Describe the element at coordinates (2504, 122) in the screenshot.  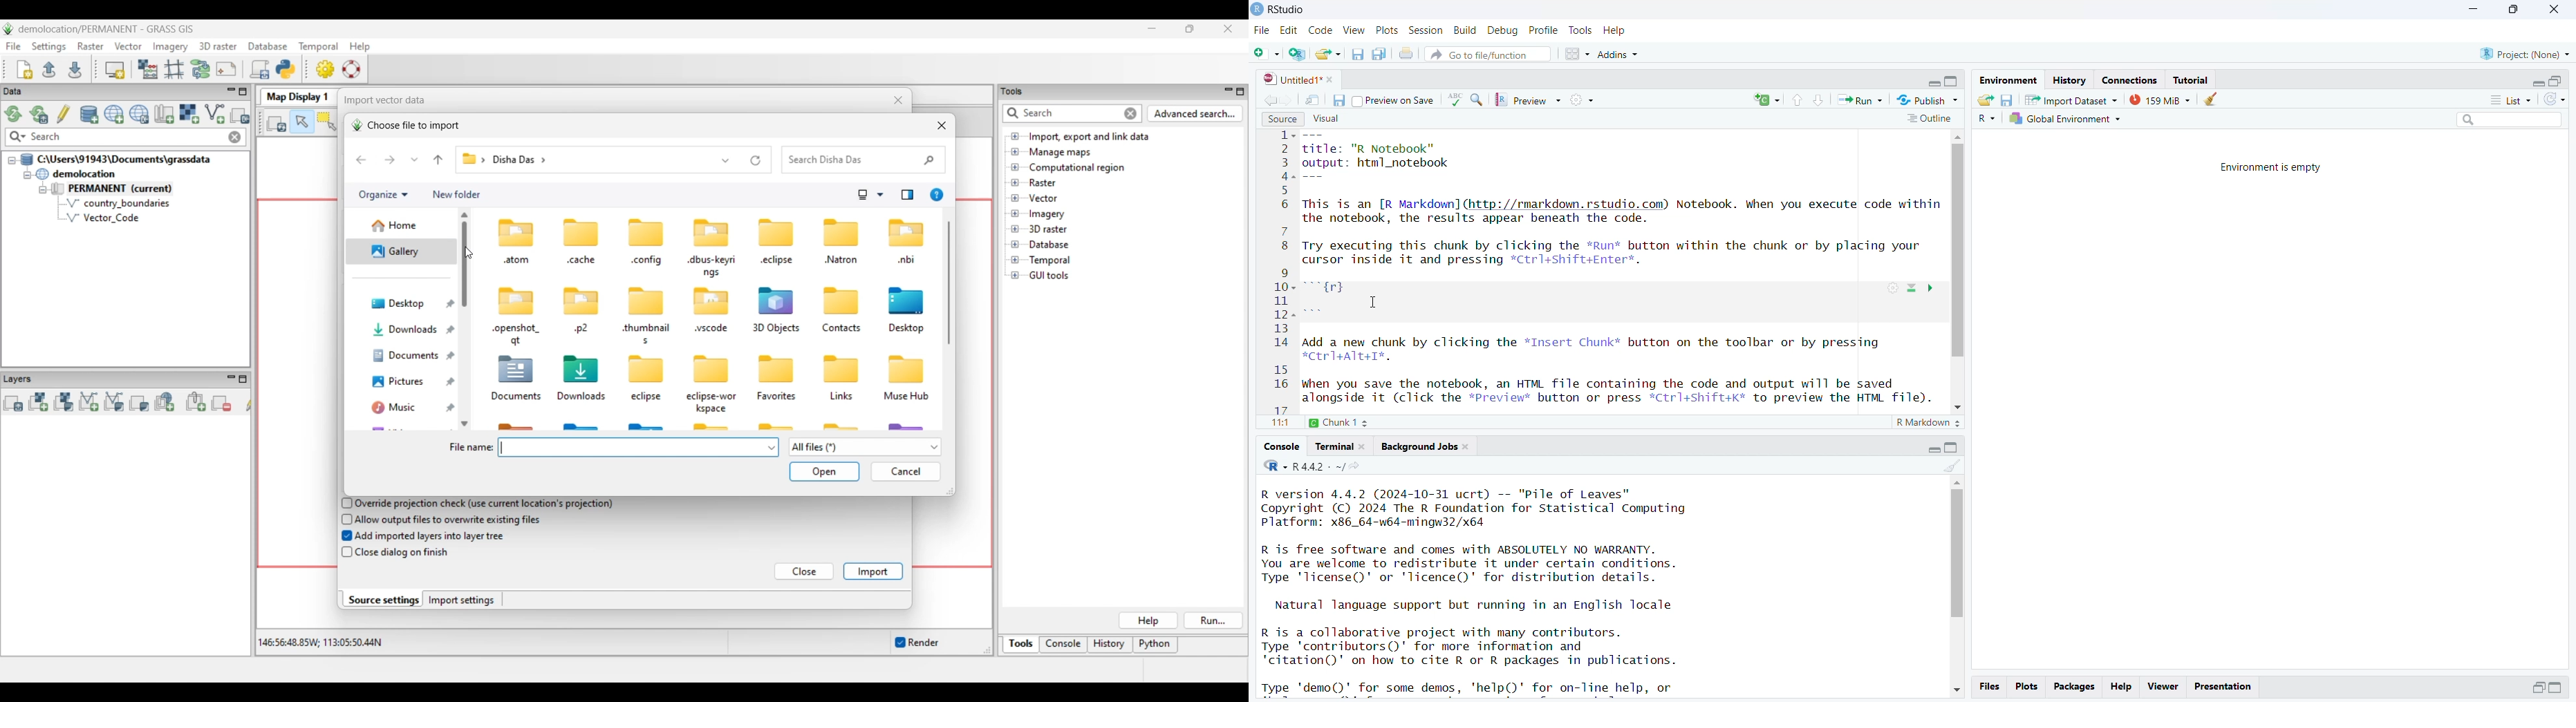
I see `search` at that location.